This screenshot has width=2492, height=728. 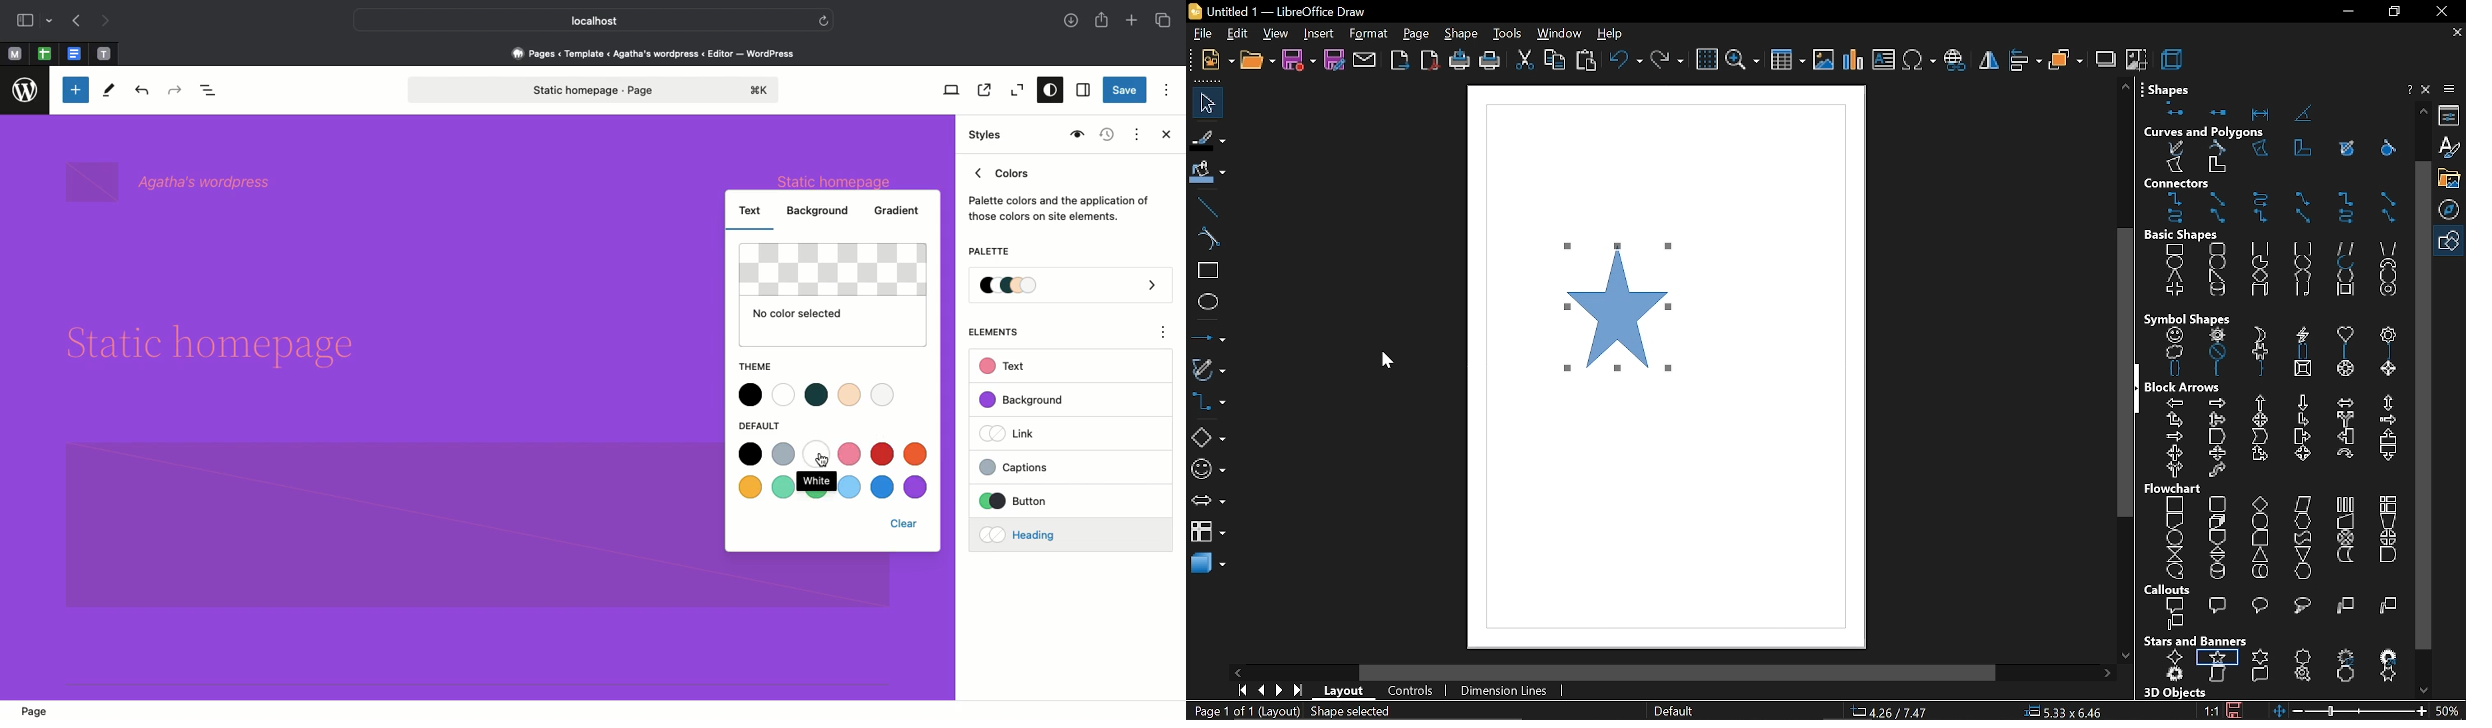 I want to click on close, so click(x=2441, y=11).